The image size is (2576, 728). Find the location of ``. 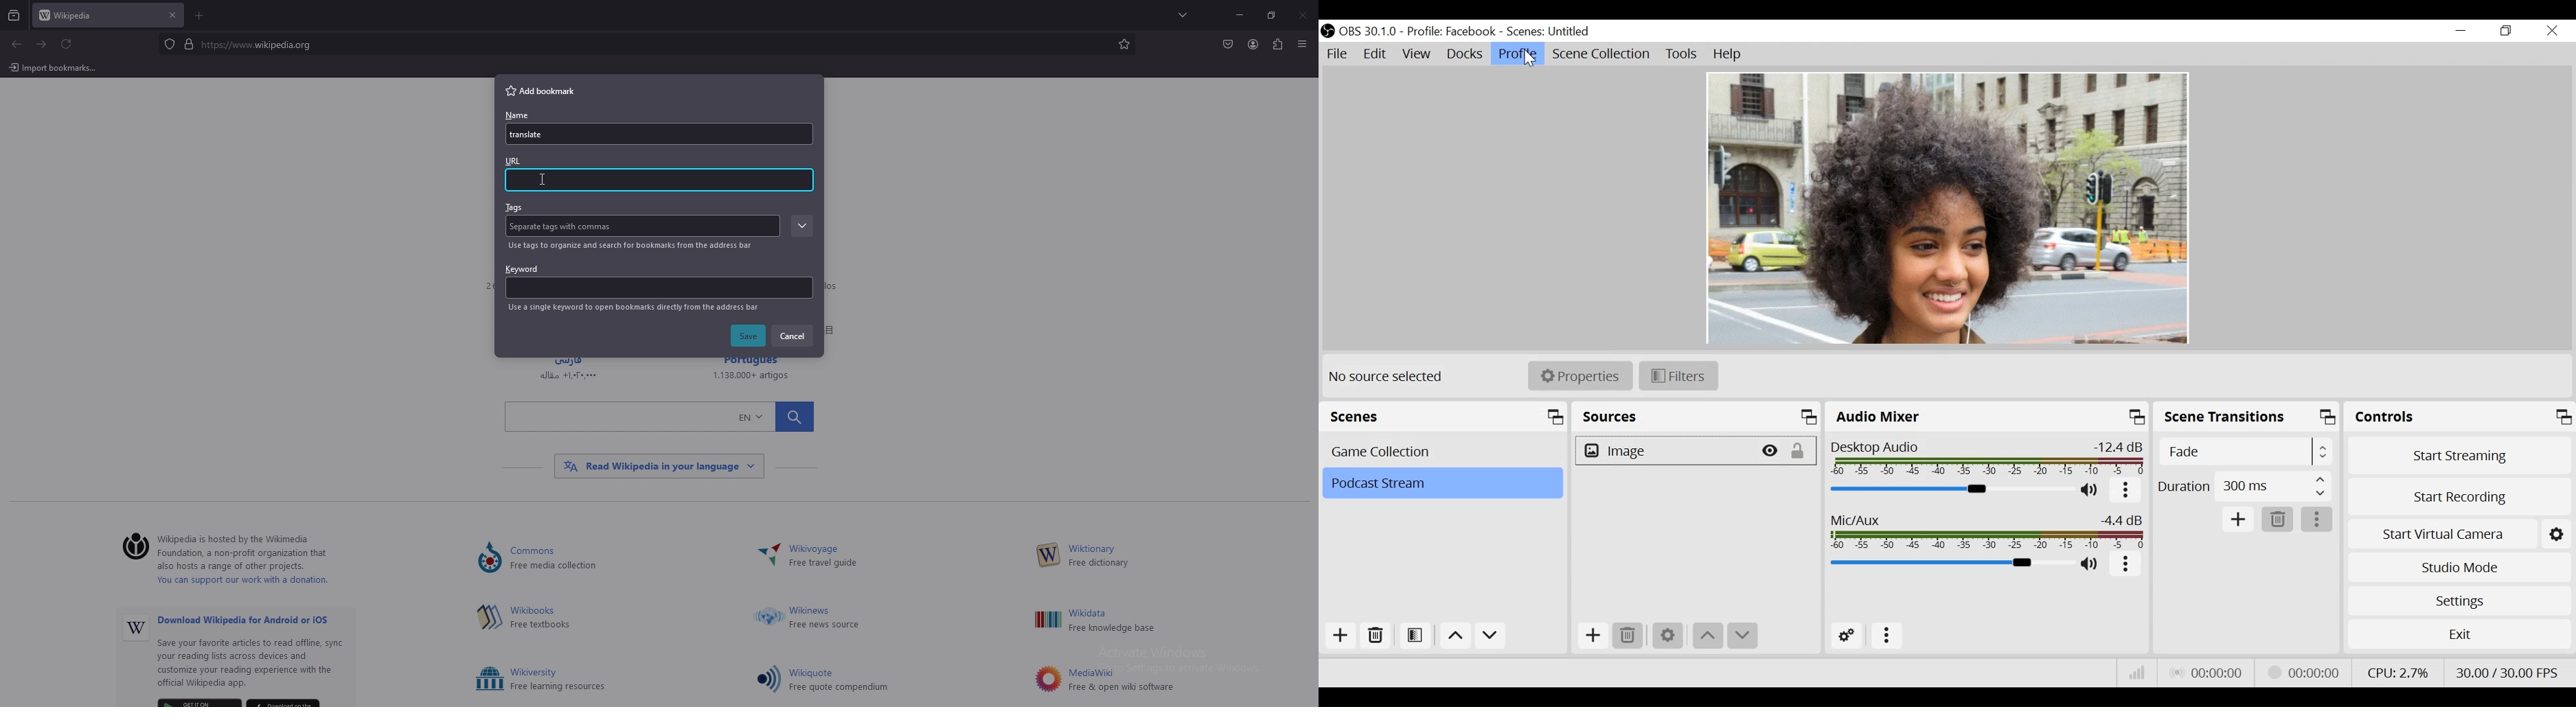

 is located at coordinates (1303, 16).